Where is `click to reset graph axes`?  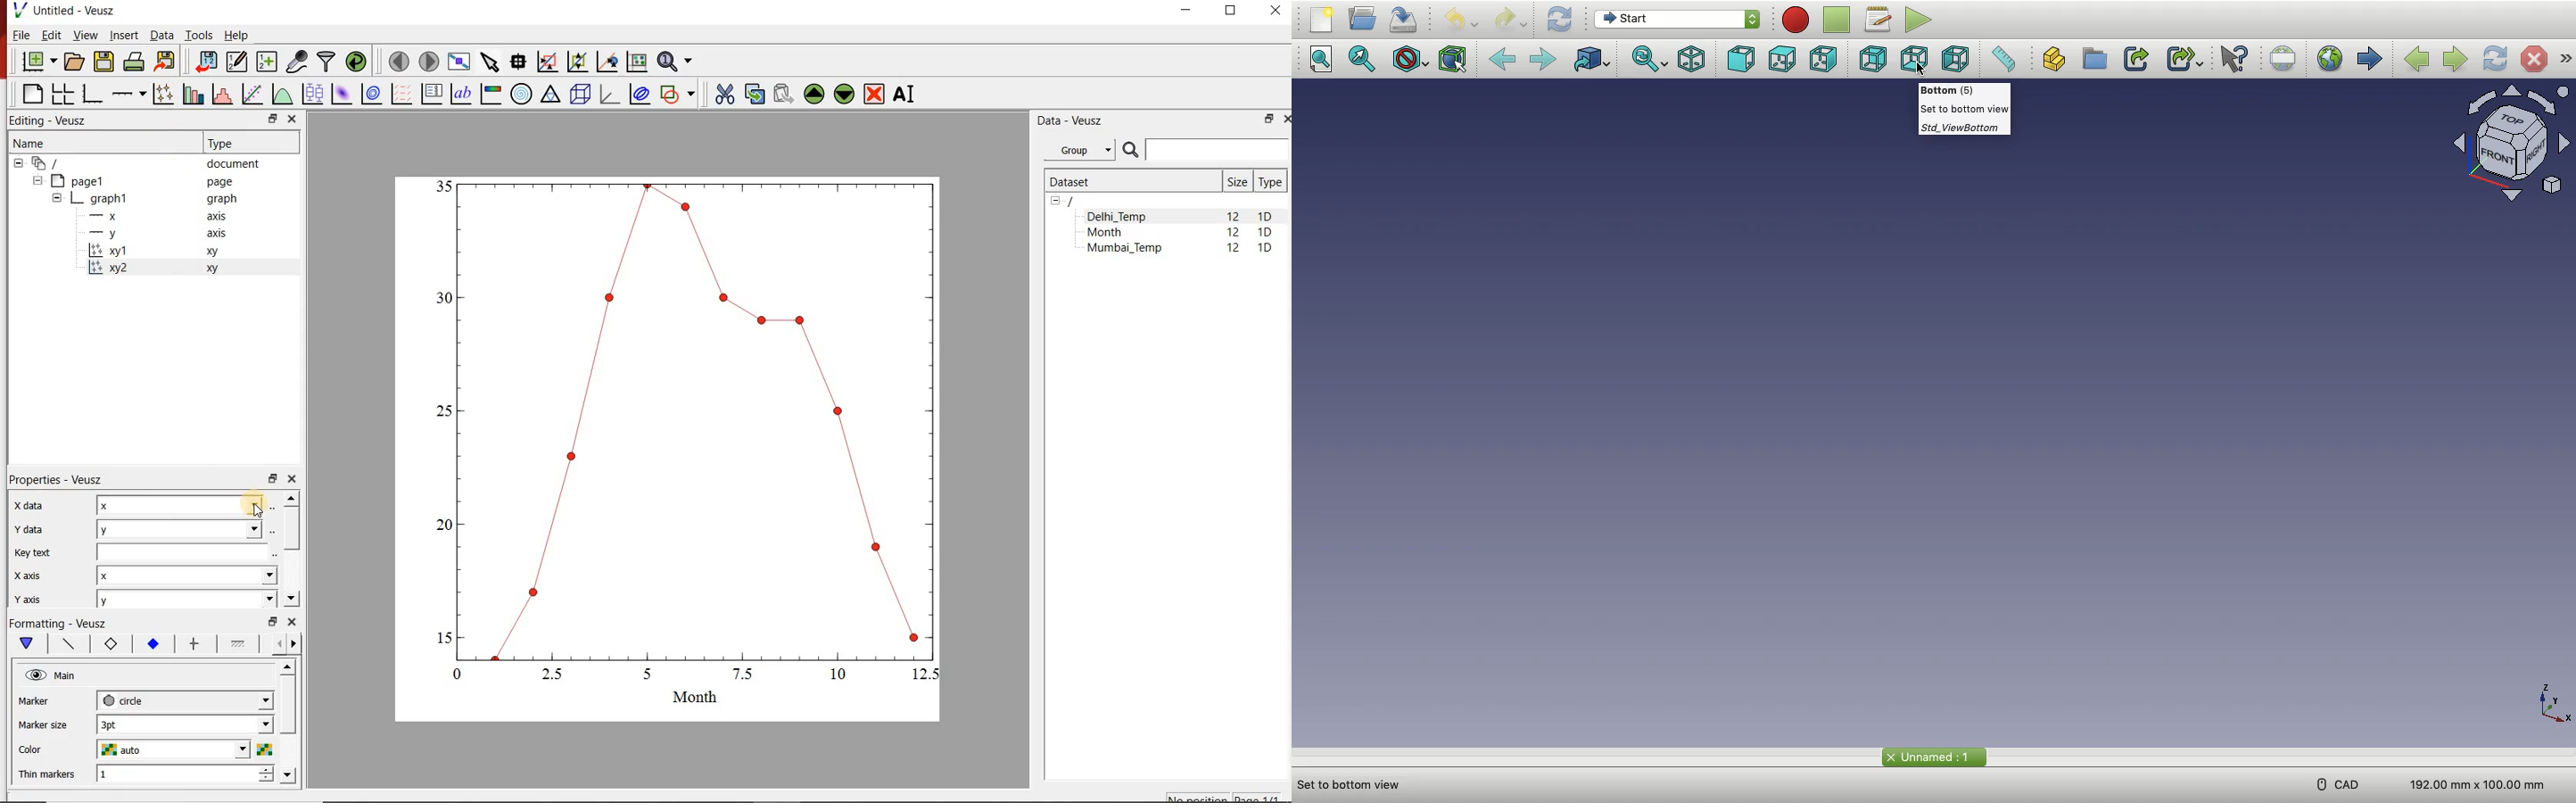 click to reset graph axes is located at coordinates (637, 62).